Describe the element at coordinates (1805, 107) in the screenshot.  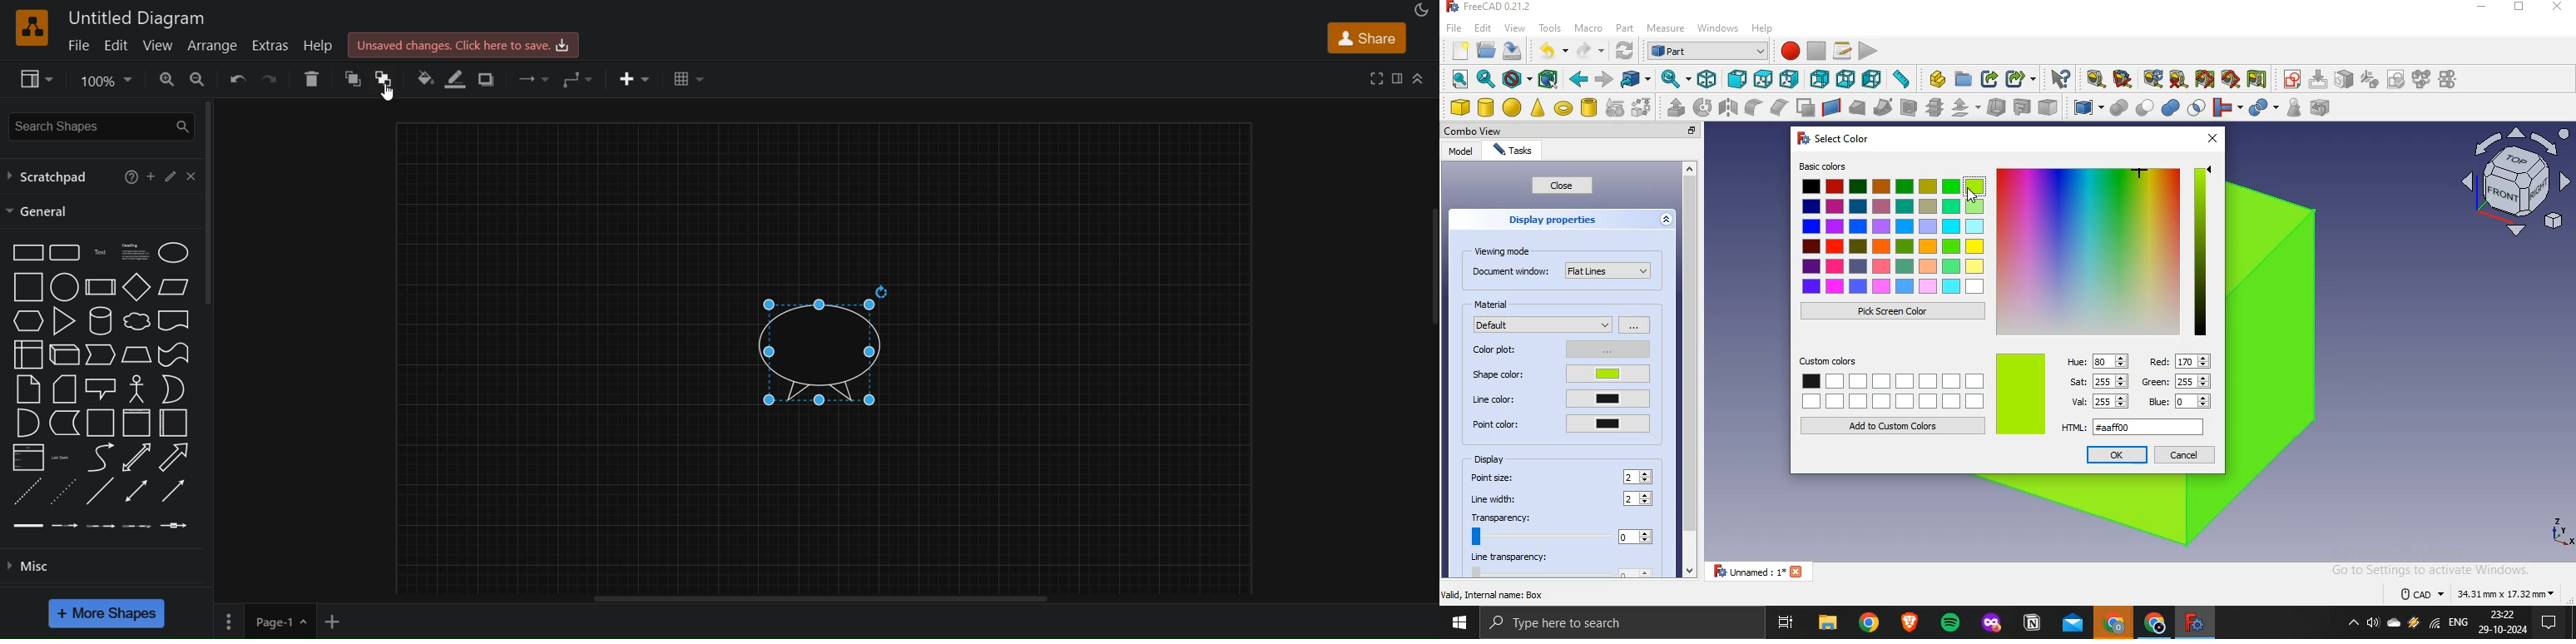
I see `make face from wires` at that location.